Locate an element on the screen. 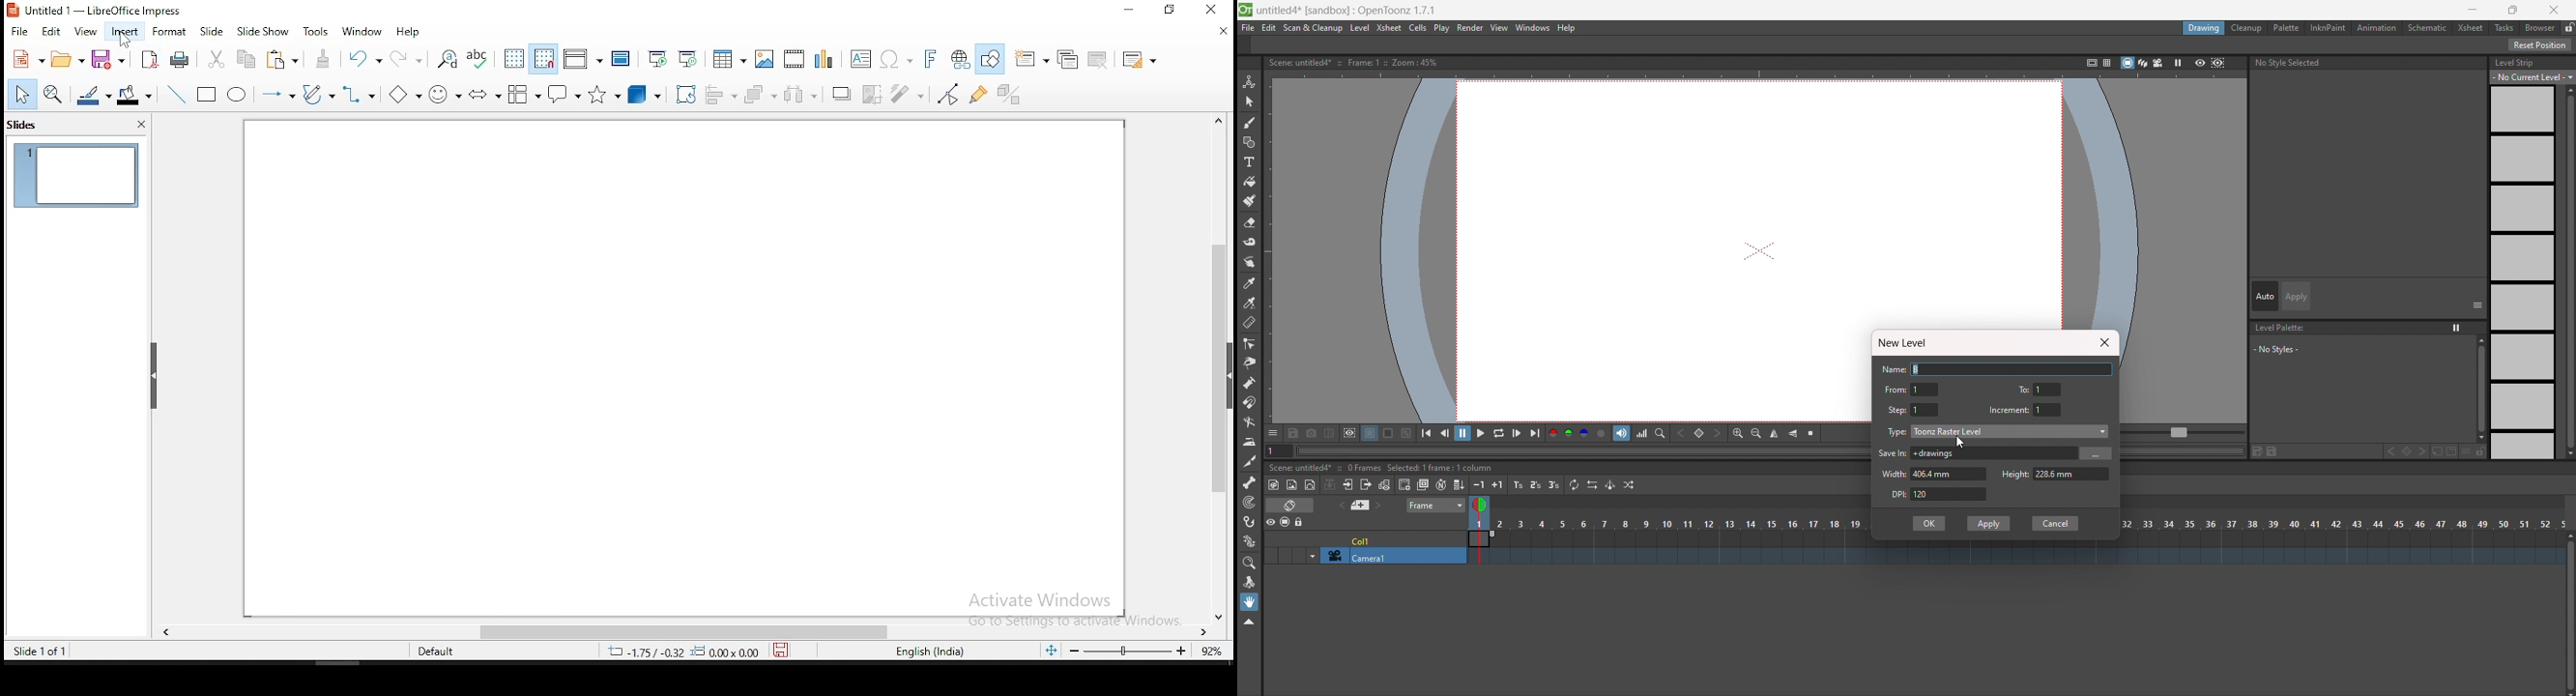  level strip is located at coordinates (2515, 62).